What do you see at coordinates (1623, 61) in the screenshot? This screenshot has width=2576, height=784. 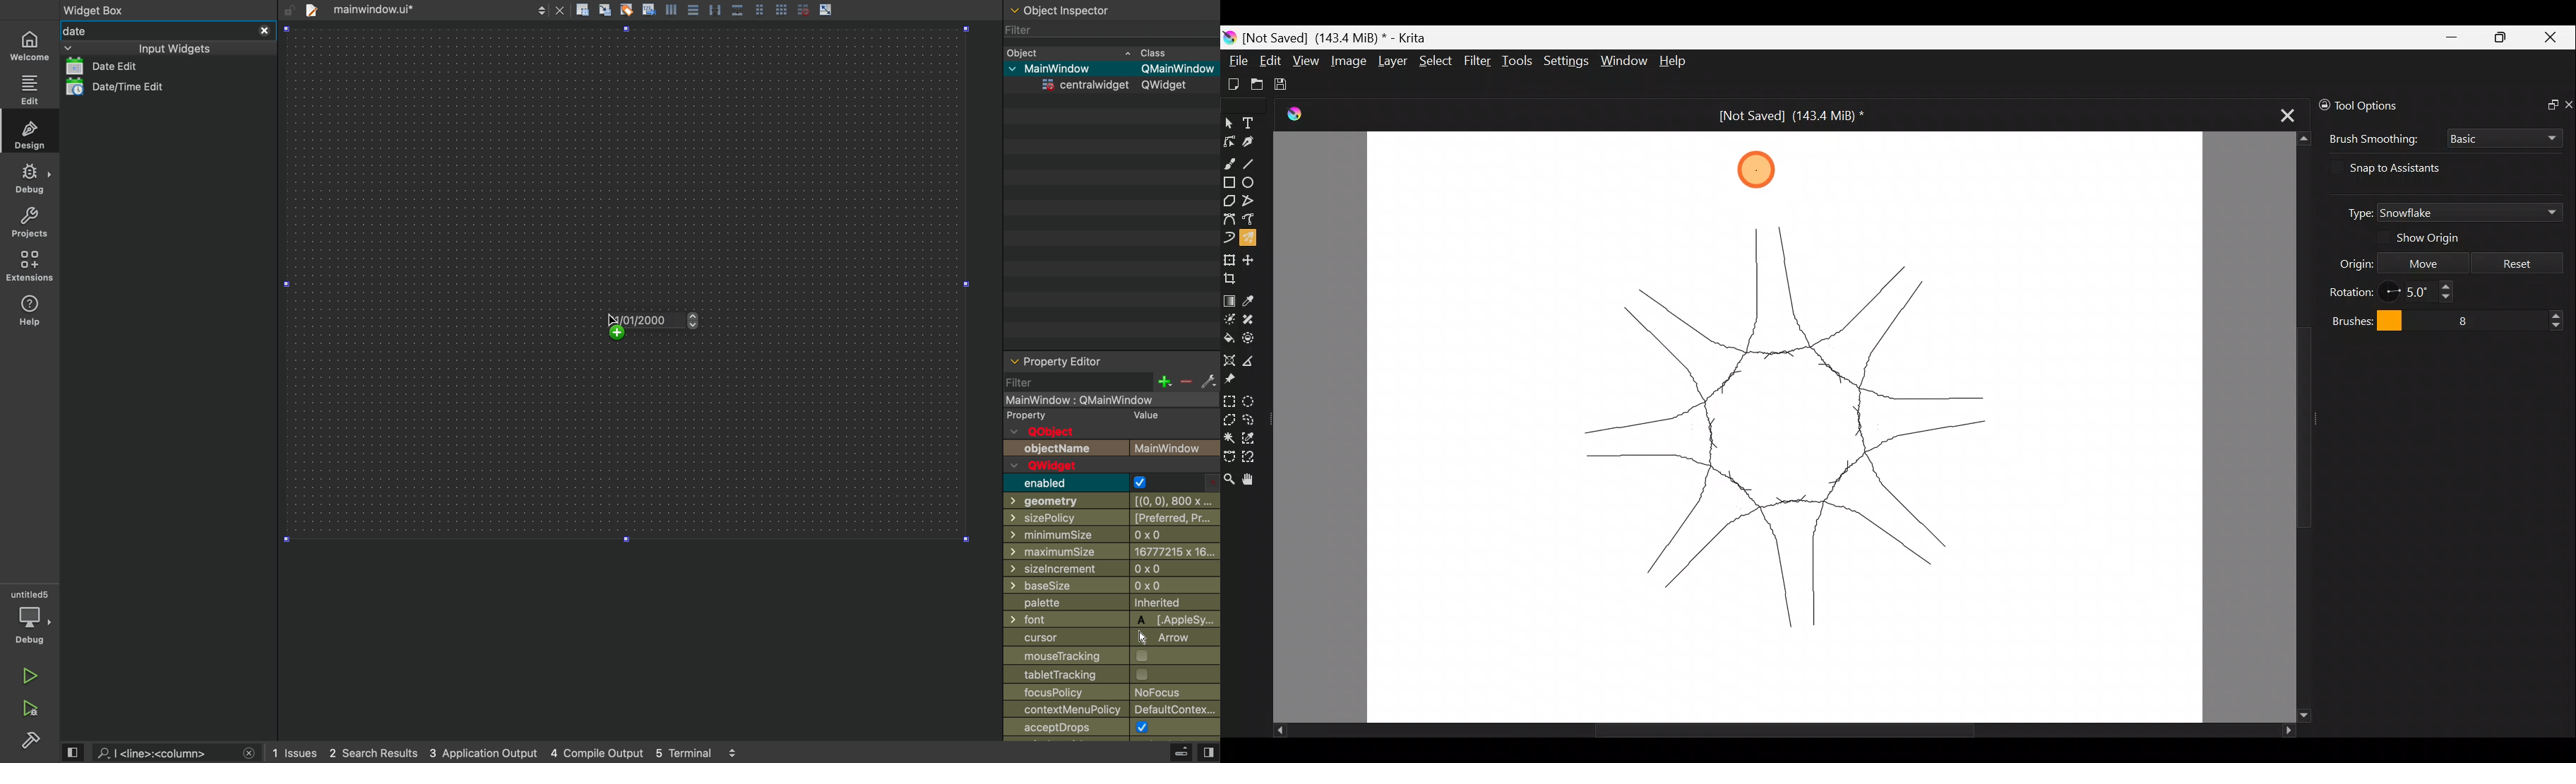 I see `Window` at bounding box center [1623, 61].